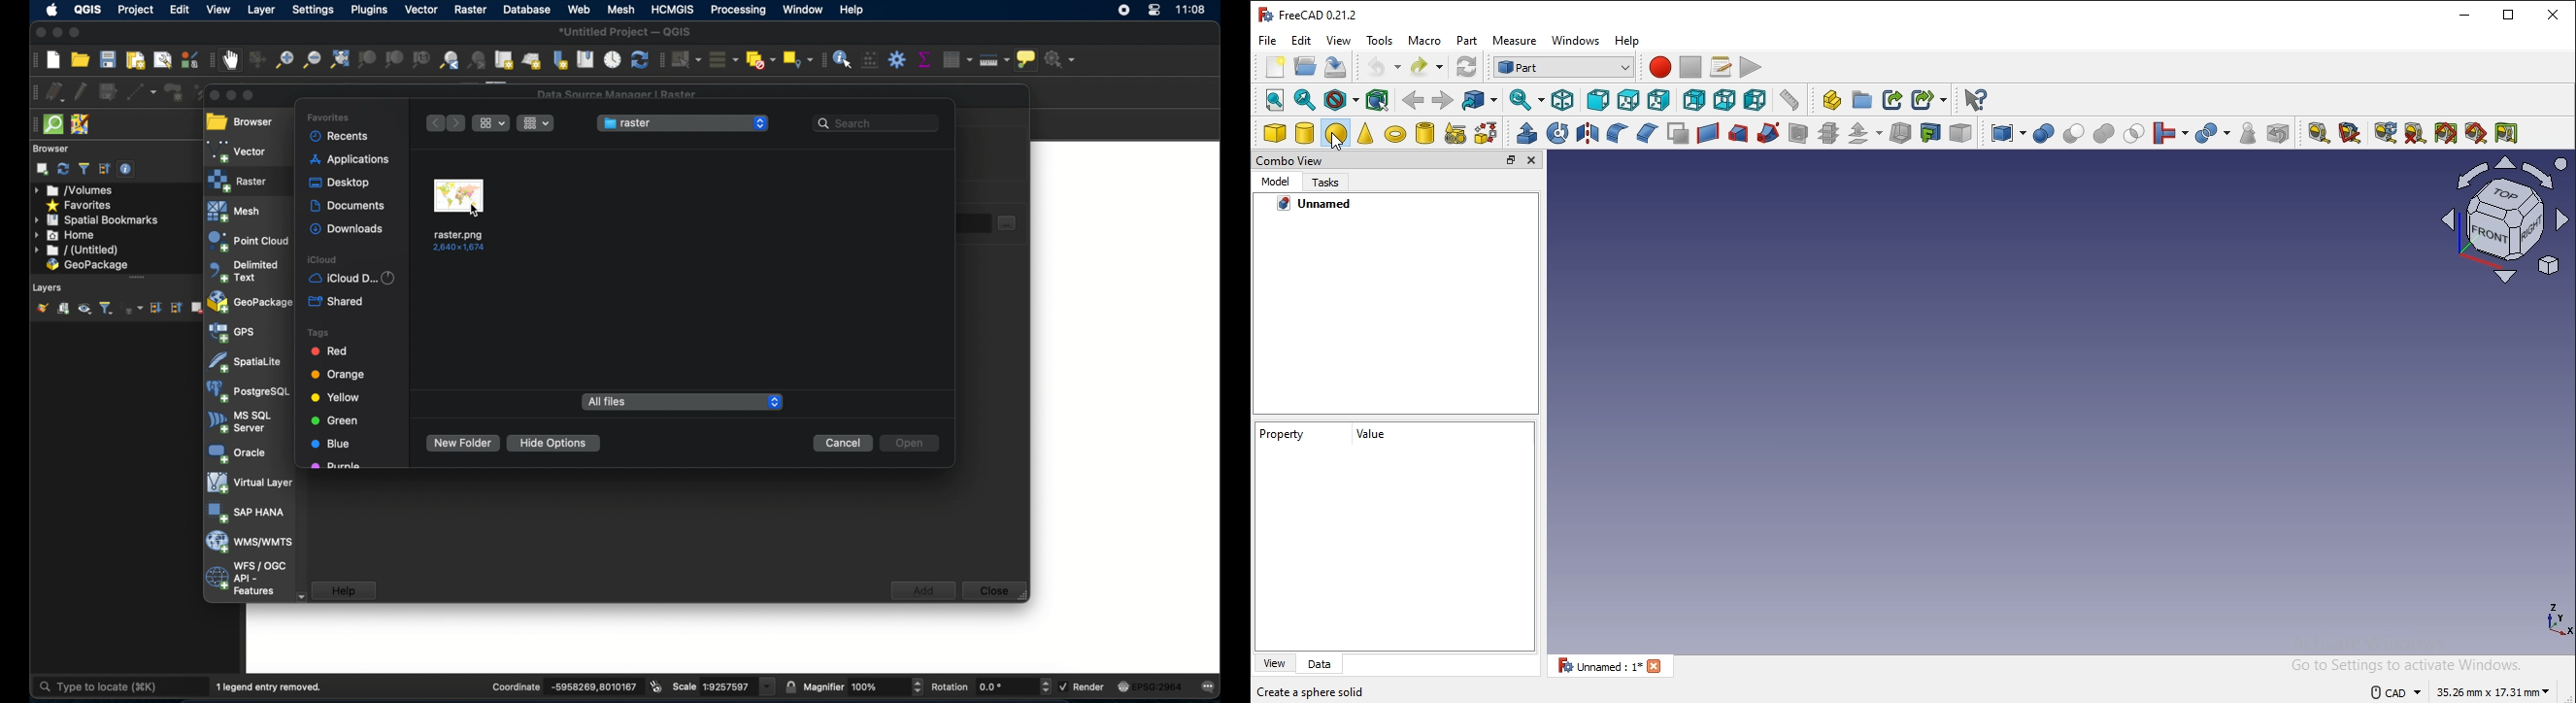 The height and width of the screenshot is (728, 2576). Describe the element at coordinates (1469, 40) in the screenshot. I see `part` at that location.